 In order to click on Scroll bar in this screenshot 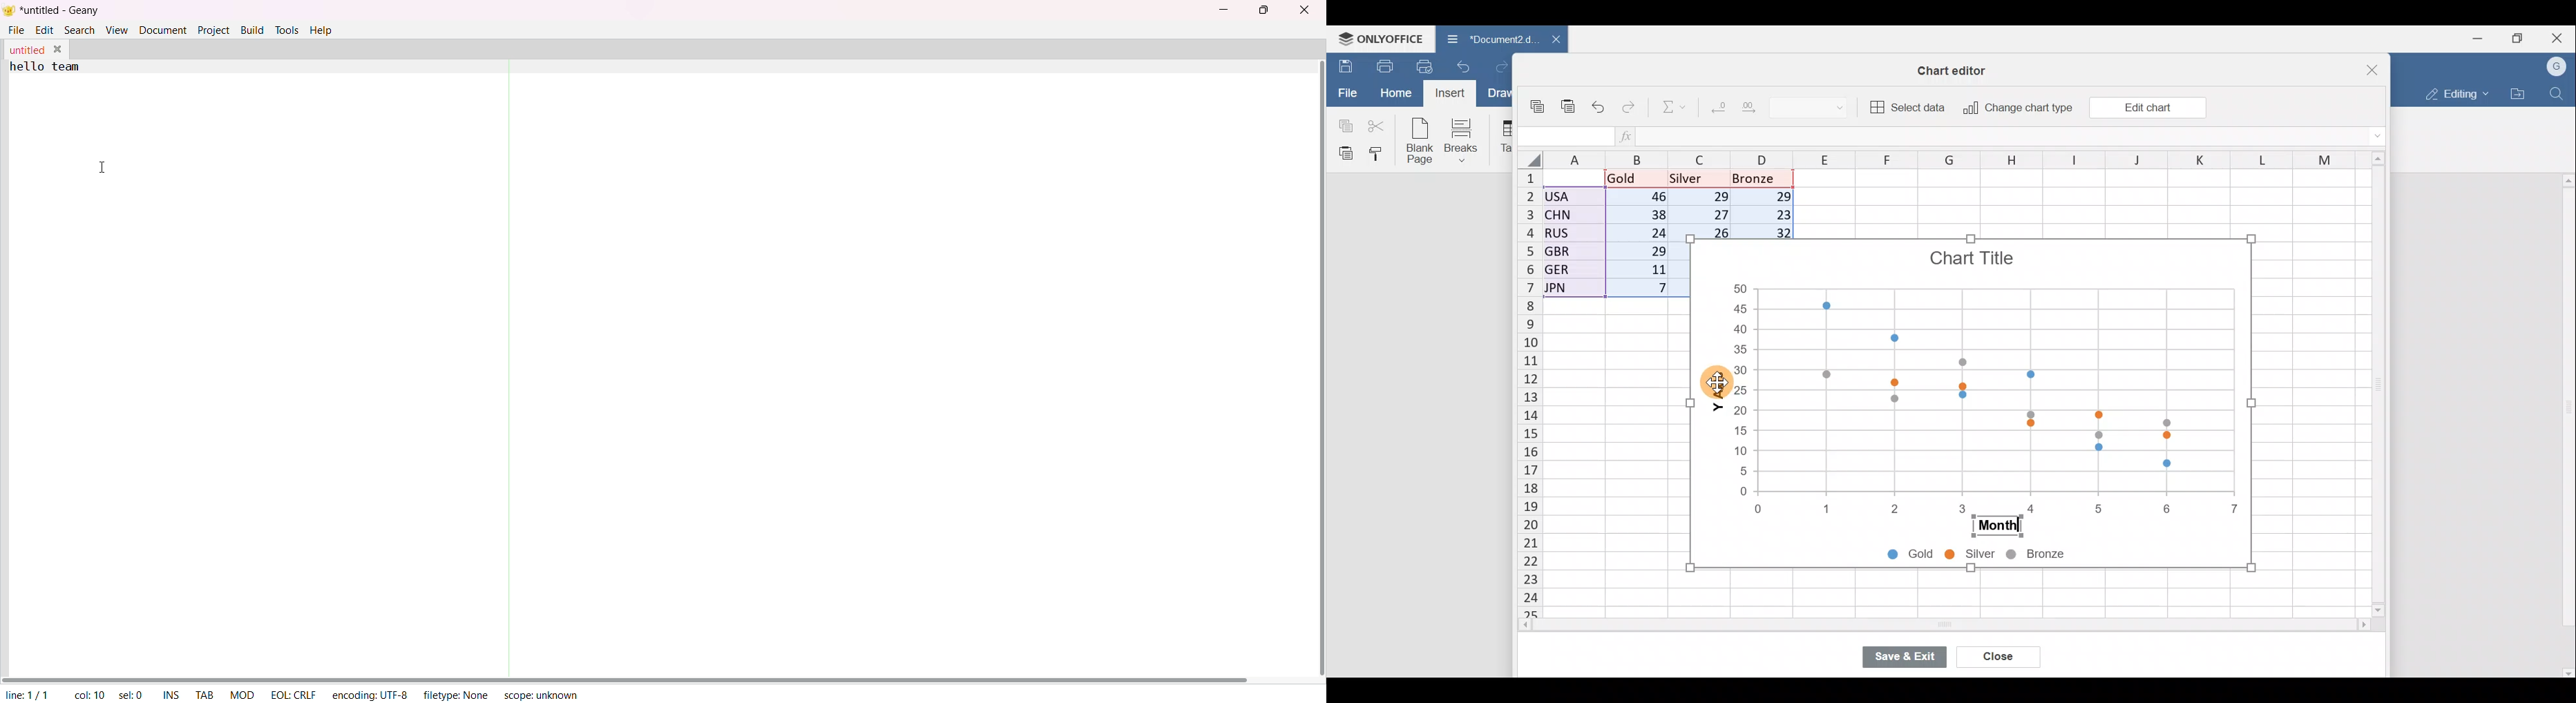, I will do `click(1917, 627)`.